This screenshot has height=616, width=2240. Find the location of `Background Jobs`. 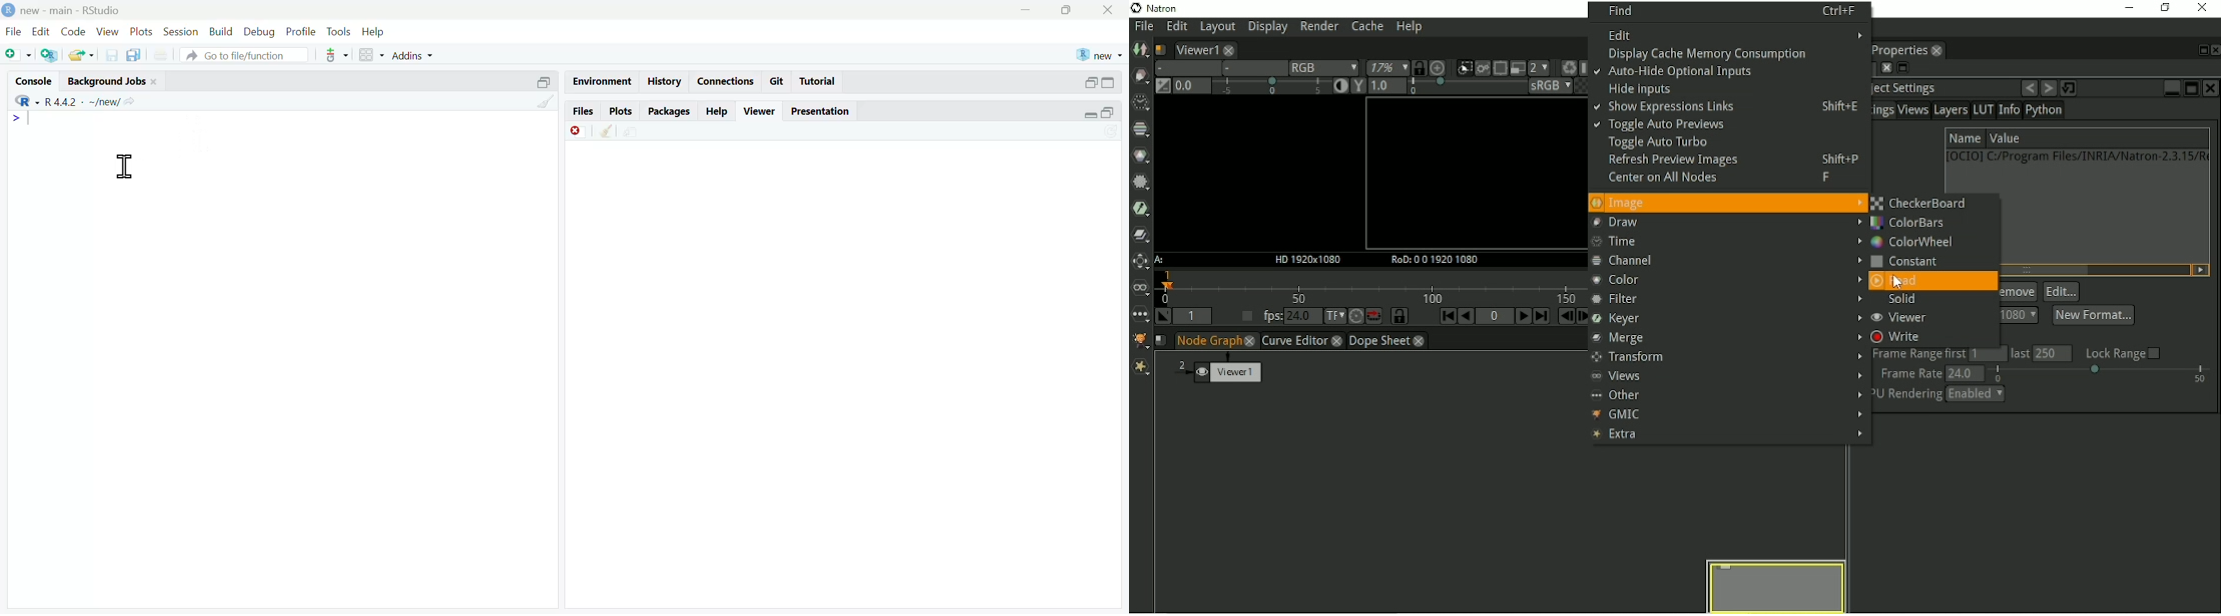

Background Jobs is located at coordinates (114, 82).